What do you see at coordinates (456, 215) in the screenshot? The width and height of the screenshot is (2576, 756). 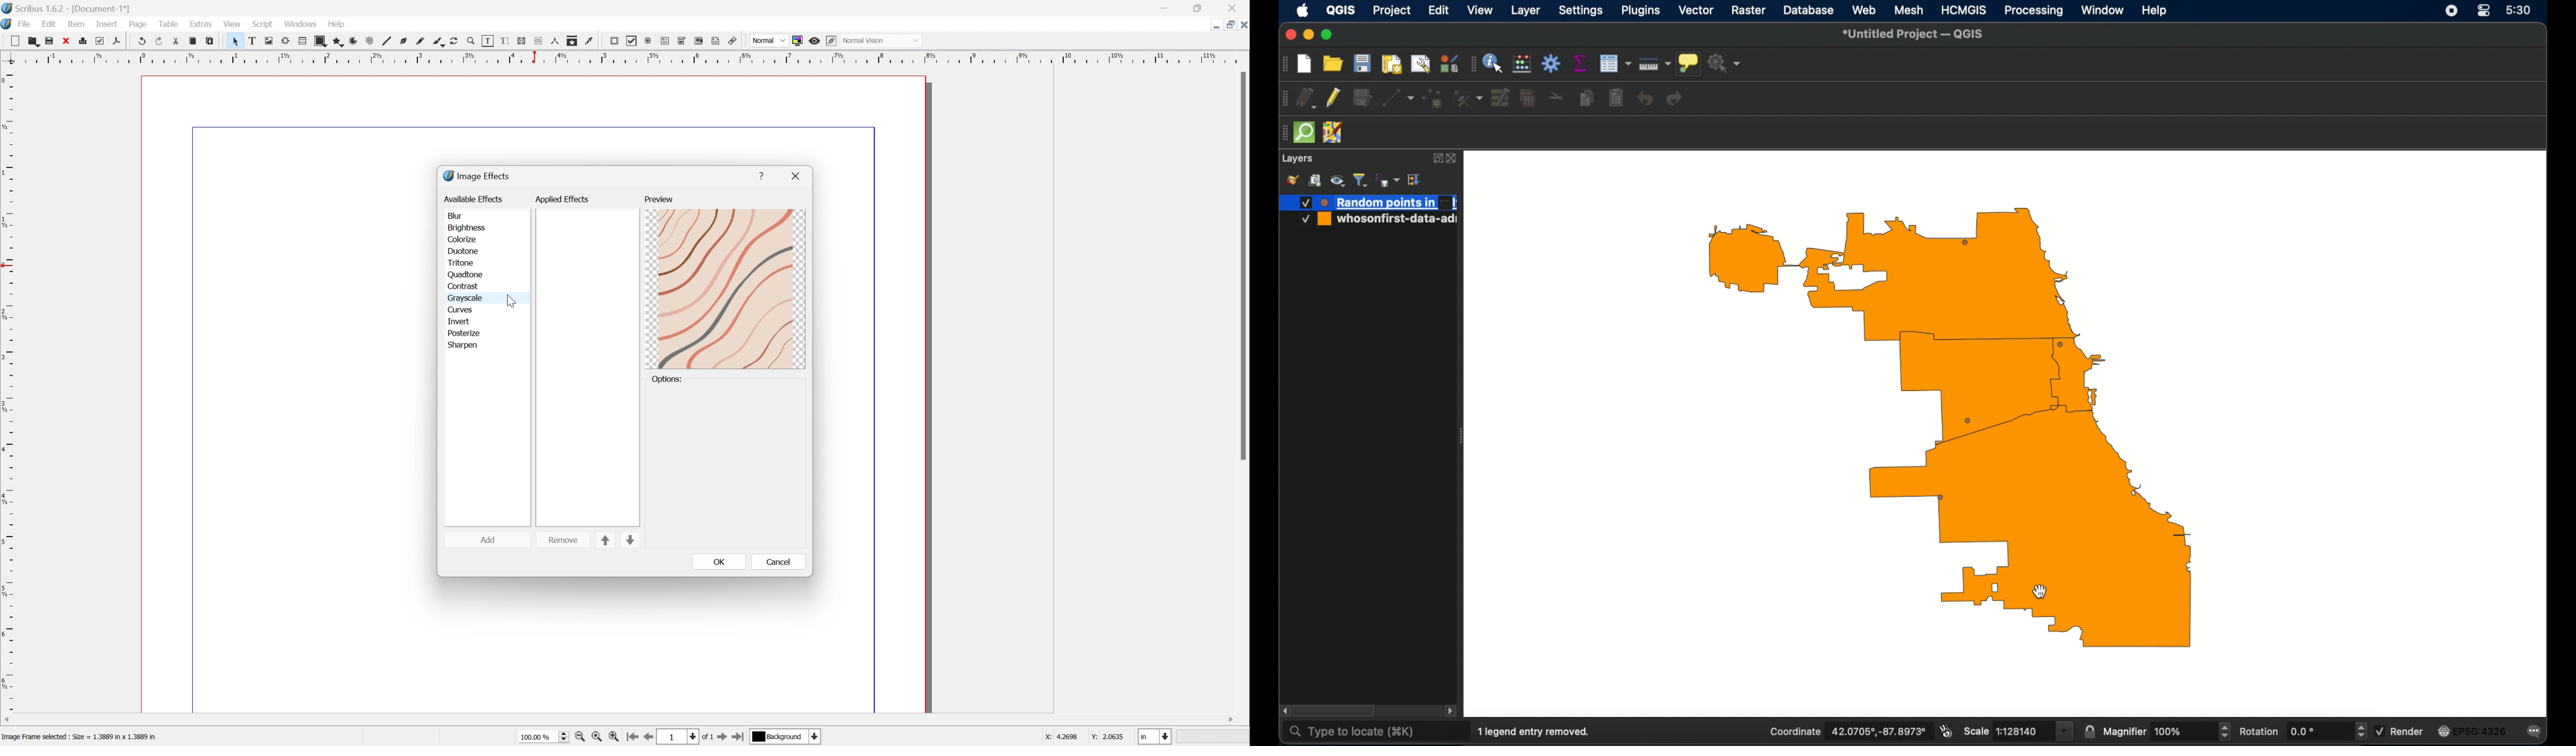 I see `blur` at bounding box center [456, 215].